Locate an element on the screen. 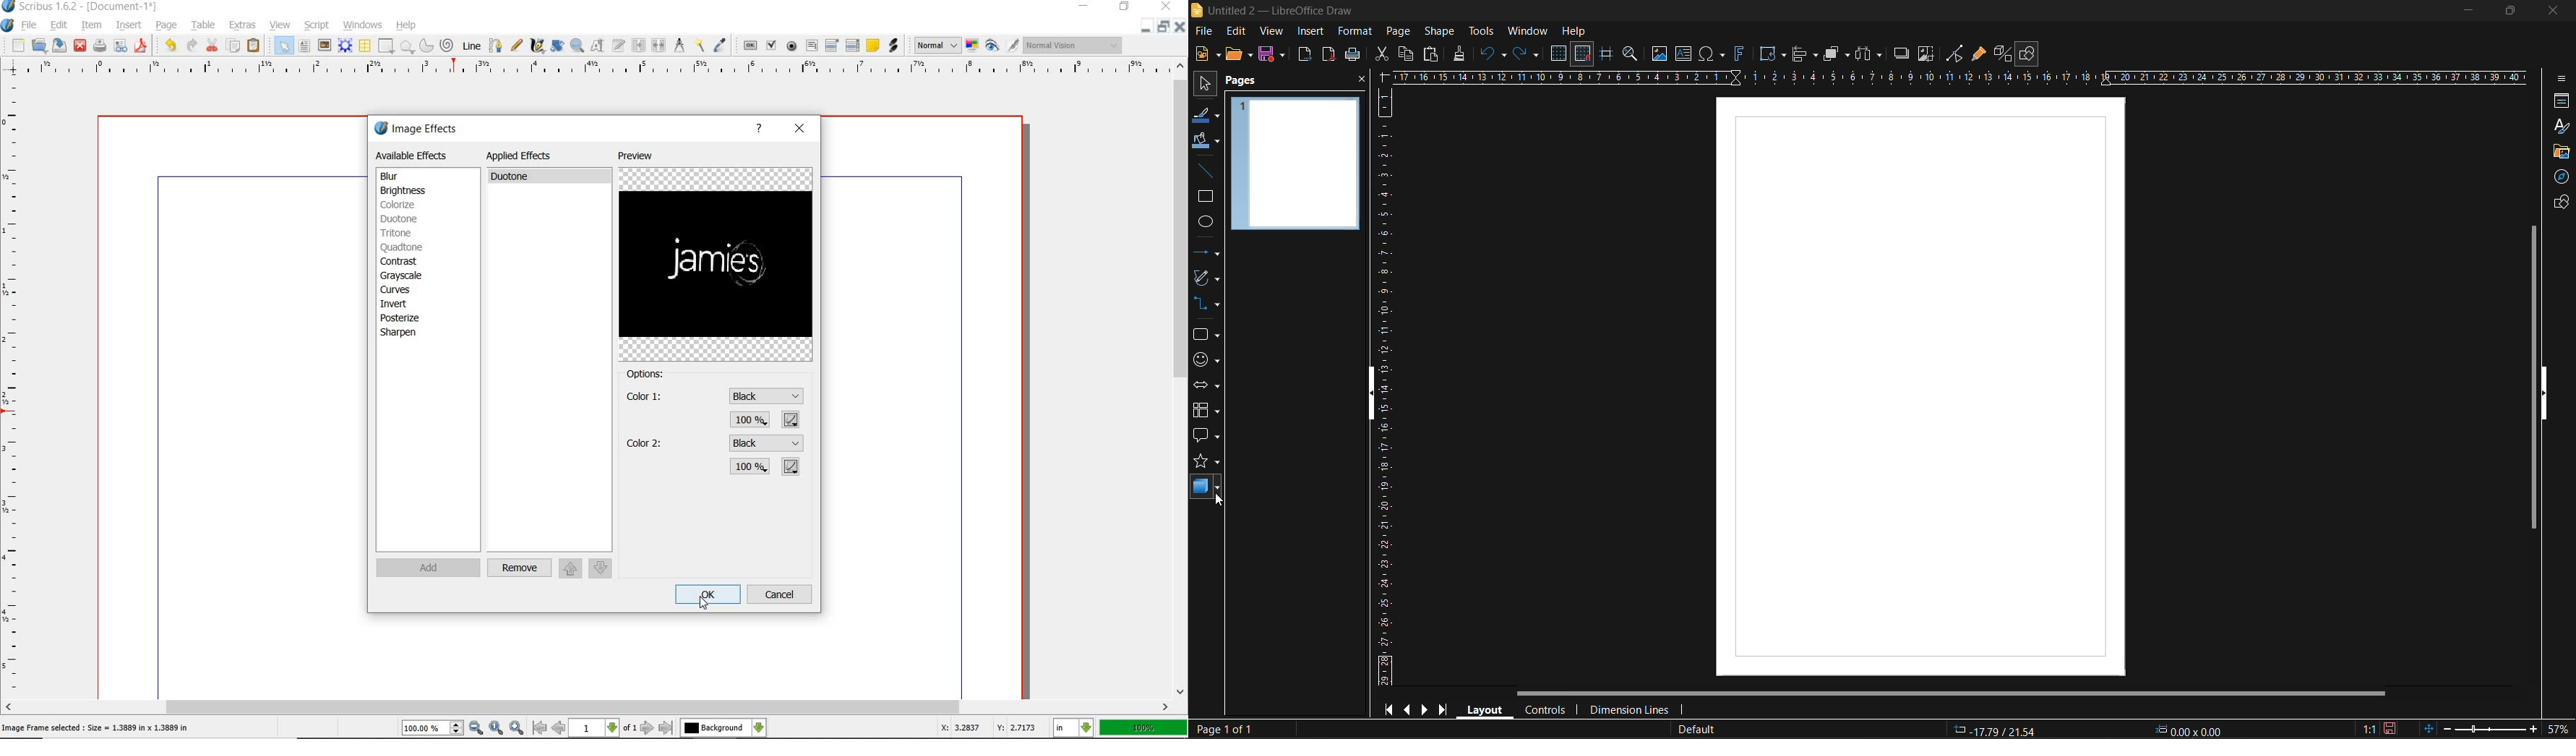  select is located at coordinates (1201, 86).